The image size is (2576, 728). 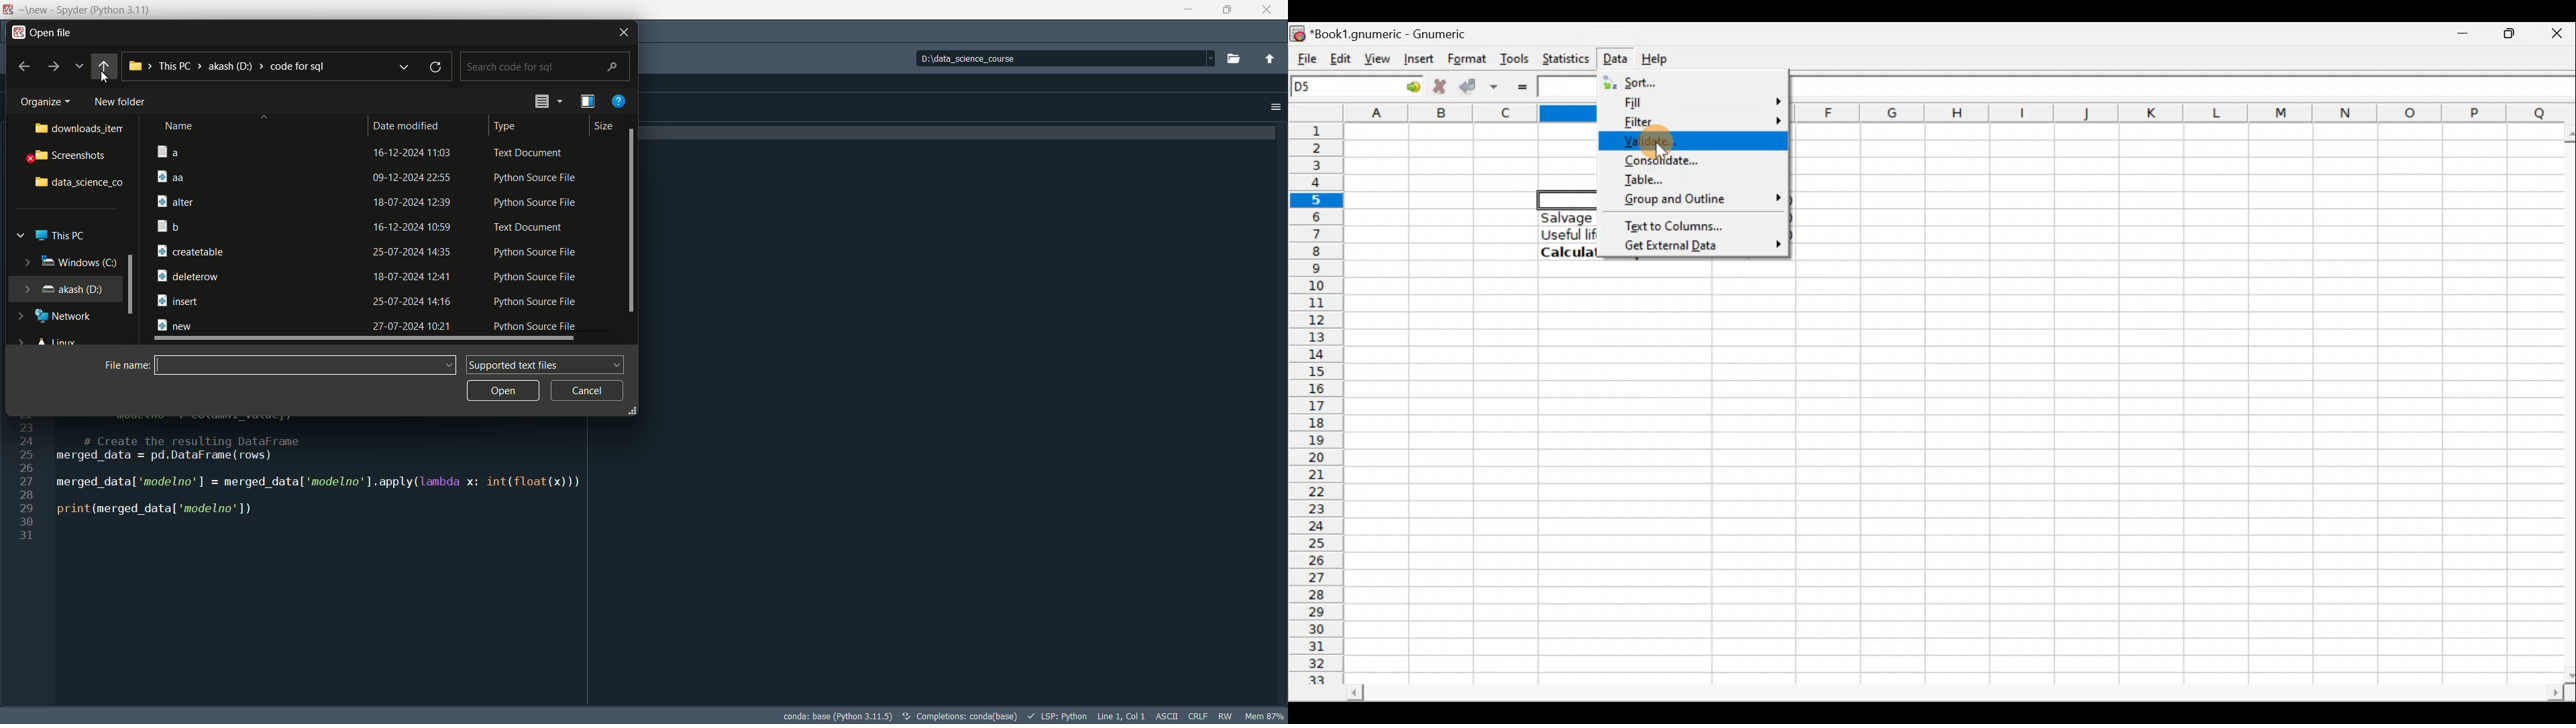 I want to click on b, so click(x=161, y=225).